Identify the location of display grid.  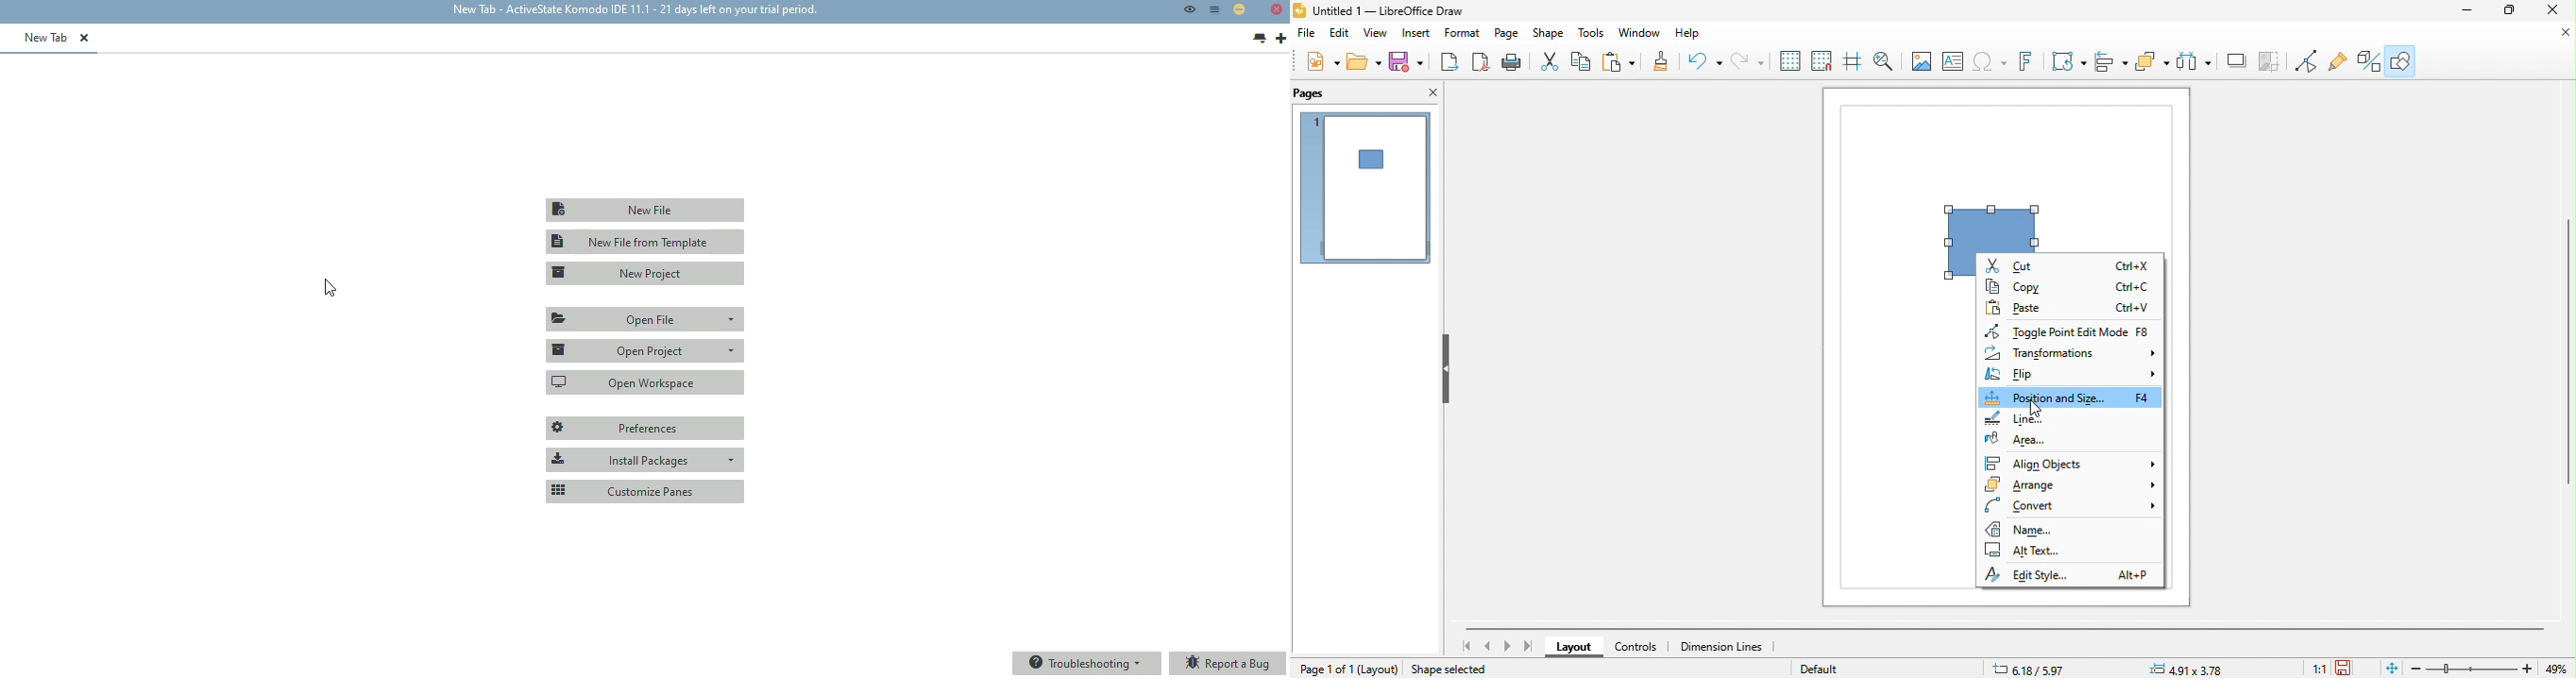
(1791, 61).